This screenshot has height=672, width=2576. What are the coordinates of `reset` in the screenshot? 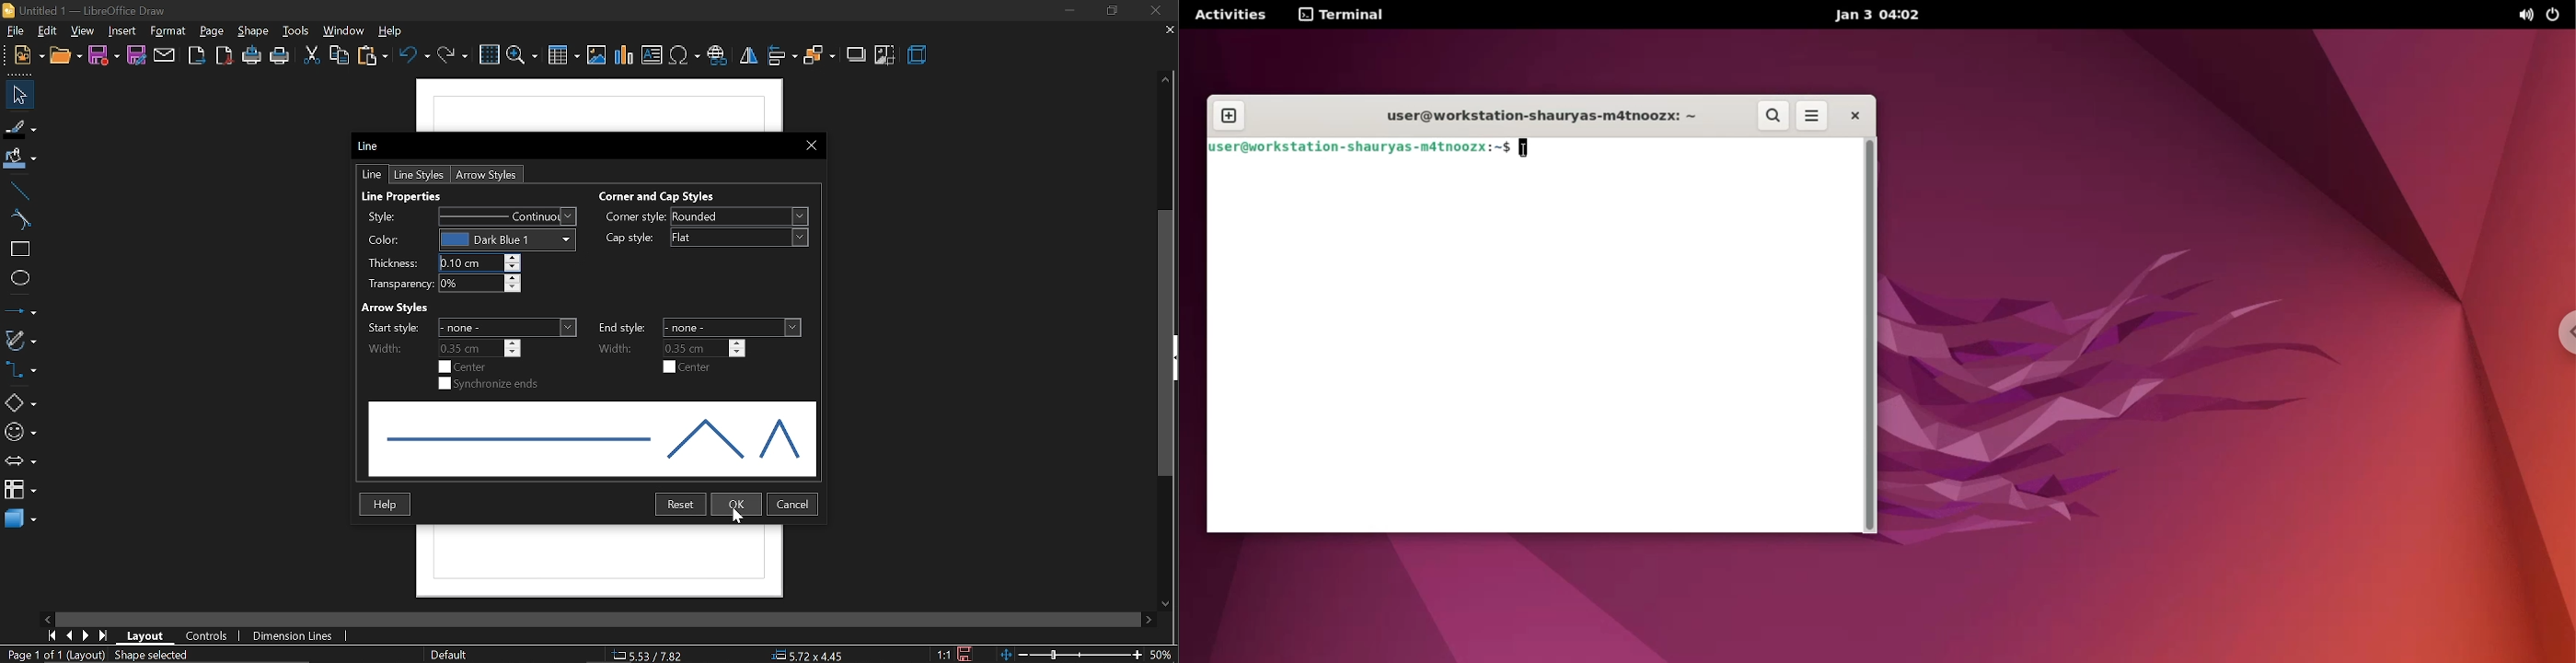 It's located at (681, 505).